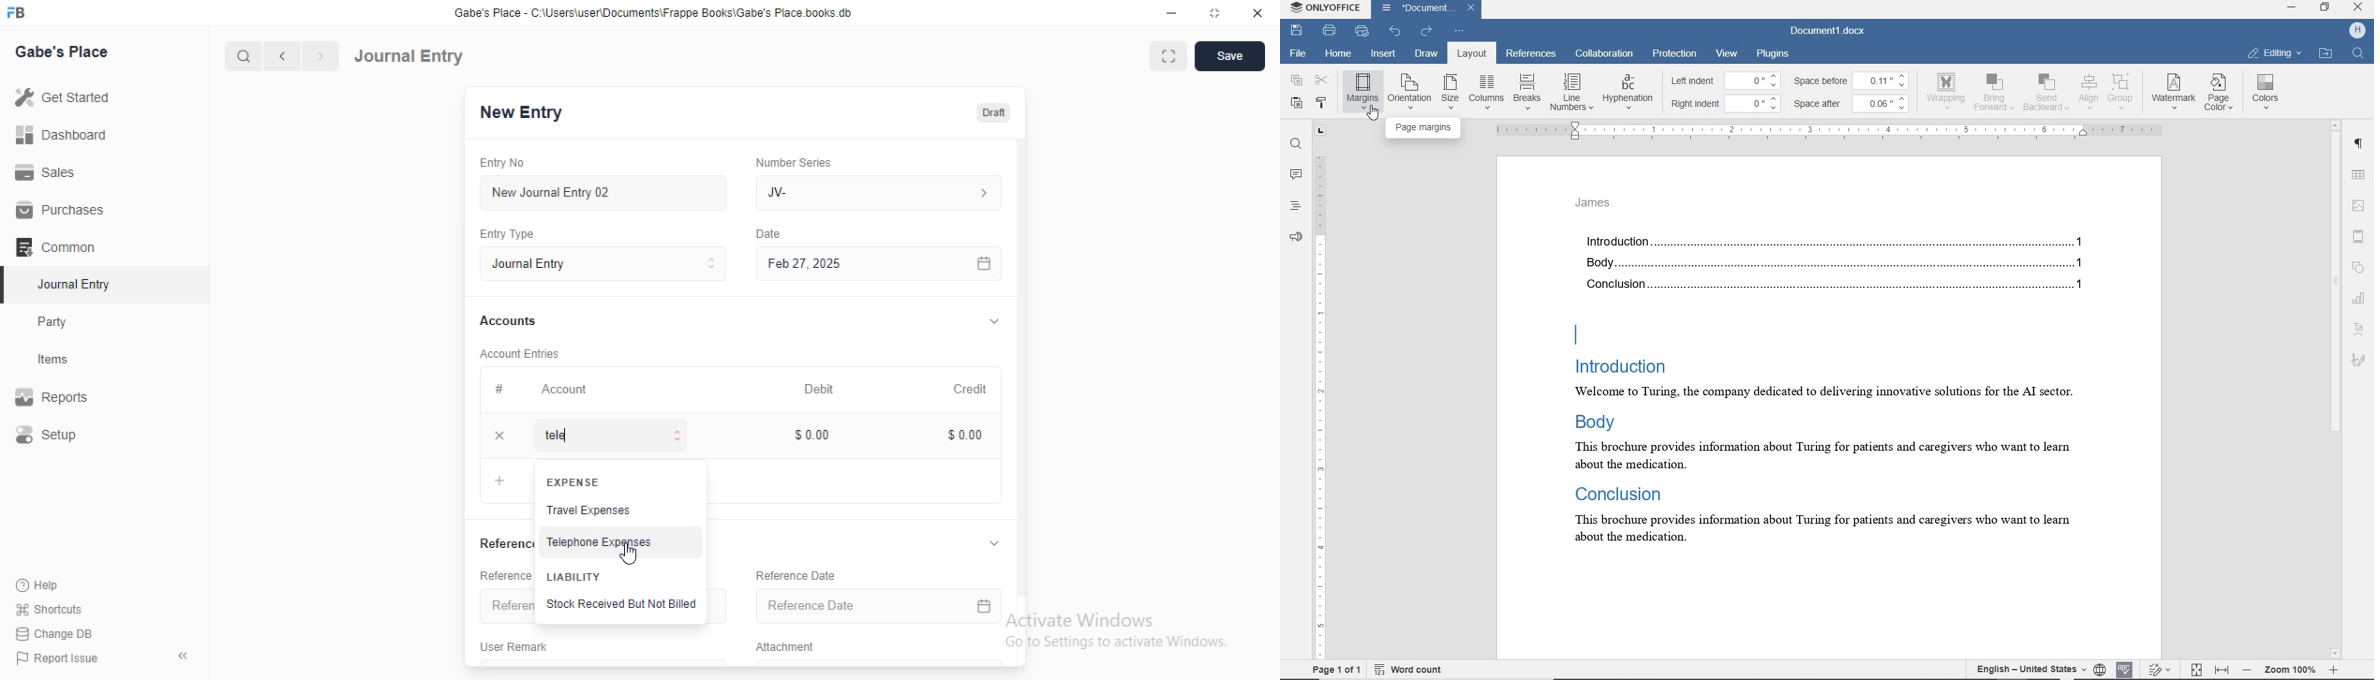 This screenshot has width=2380, height=700. Describe the element at coordinates (54, 322) in the screenshot. I see `Party` at that location.